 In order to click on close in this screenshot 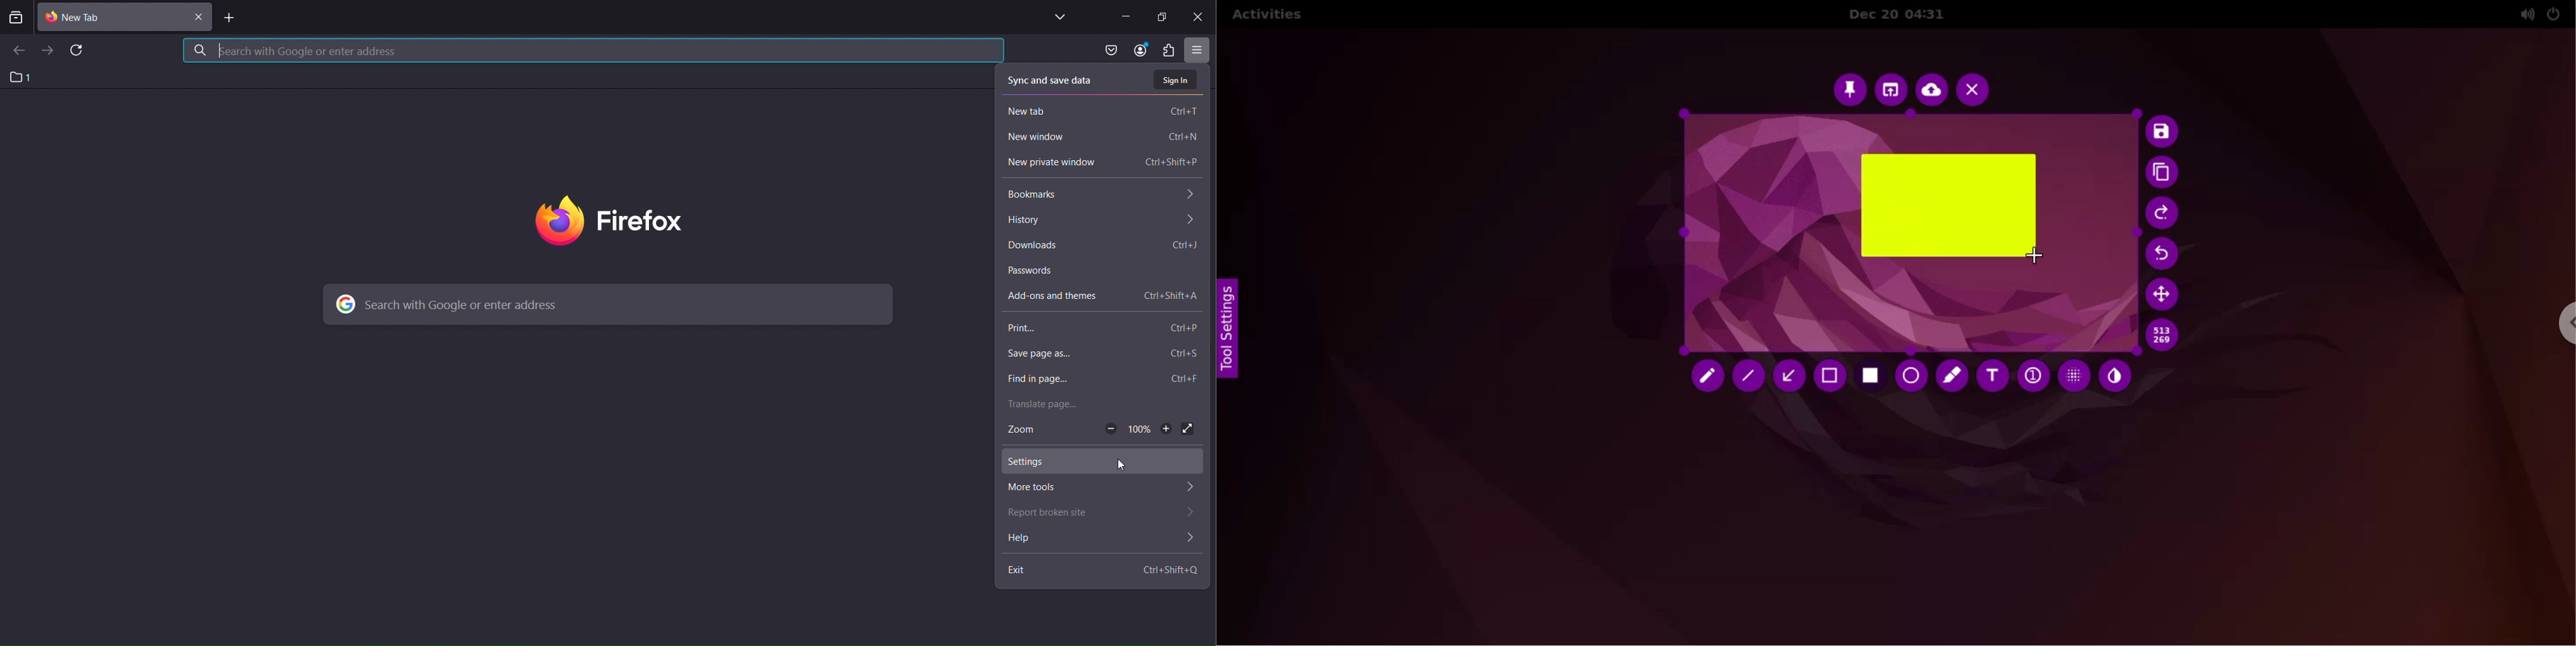, I will do `click(1197, 15)`.